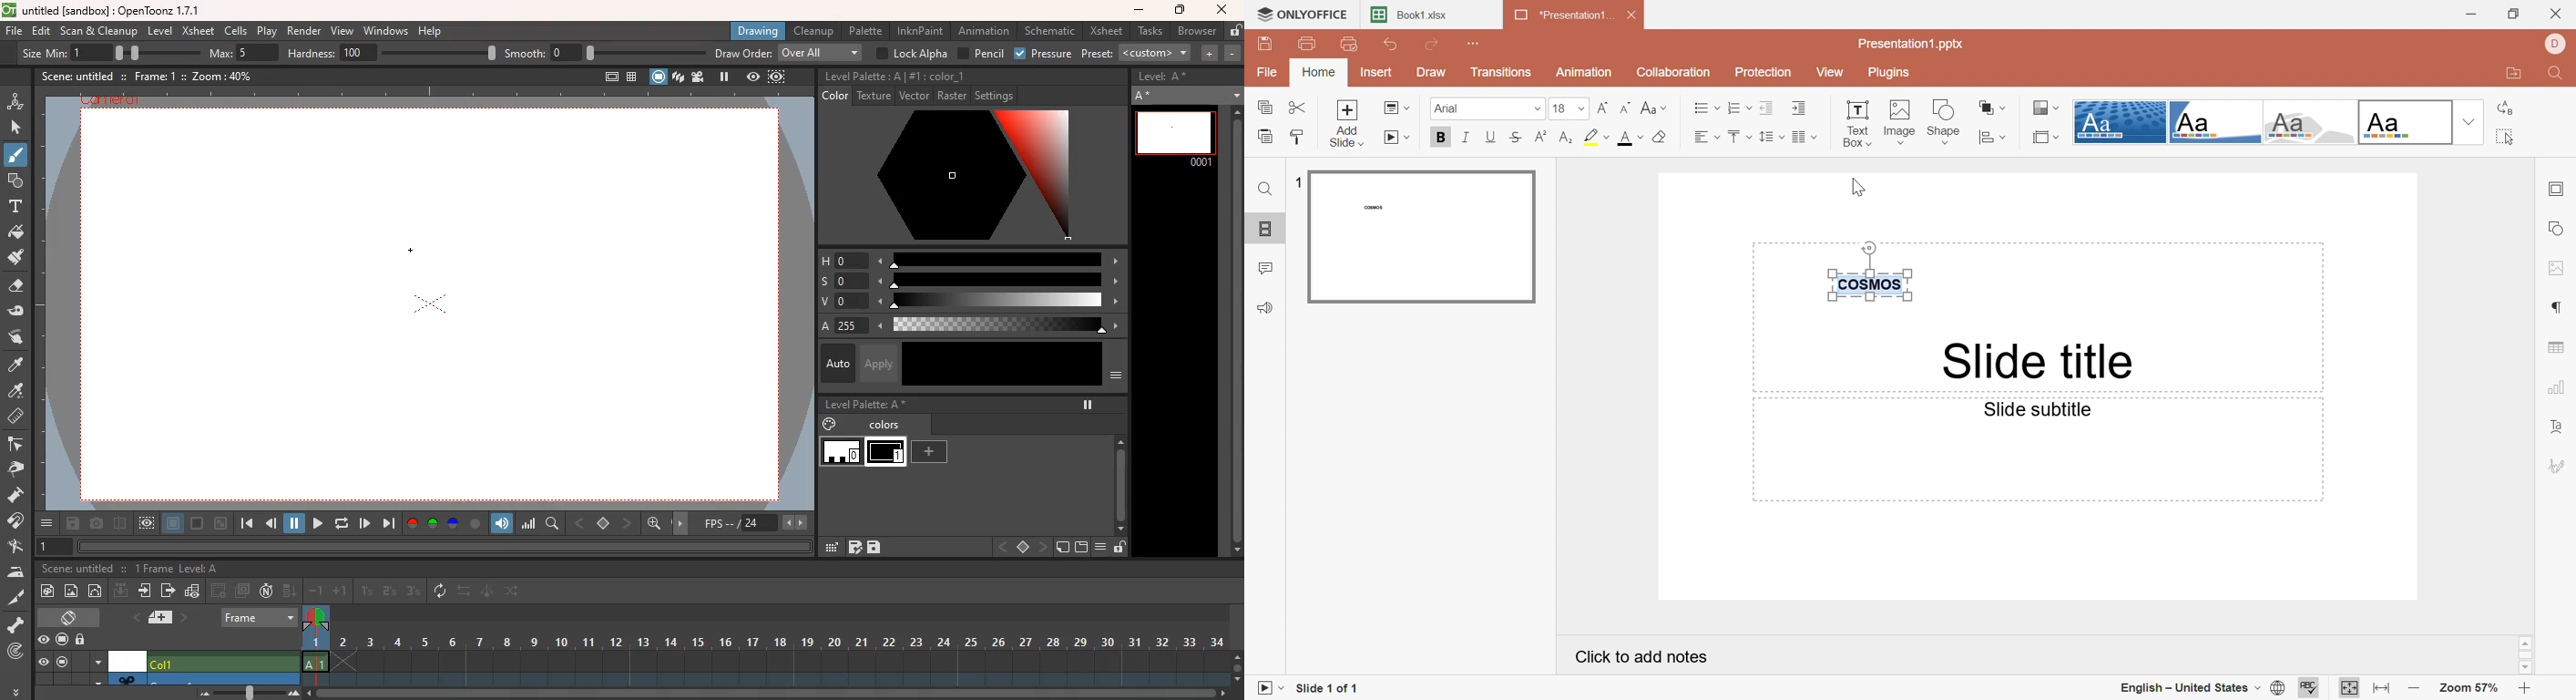 The width and height of the screenshot is (2576, 700). What do you see at coordinates (409, 248) in the screenshot?
I see `drawing cursor` at bounding box center [409, 248].